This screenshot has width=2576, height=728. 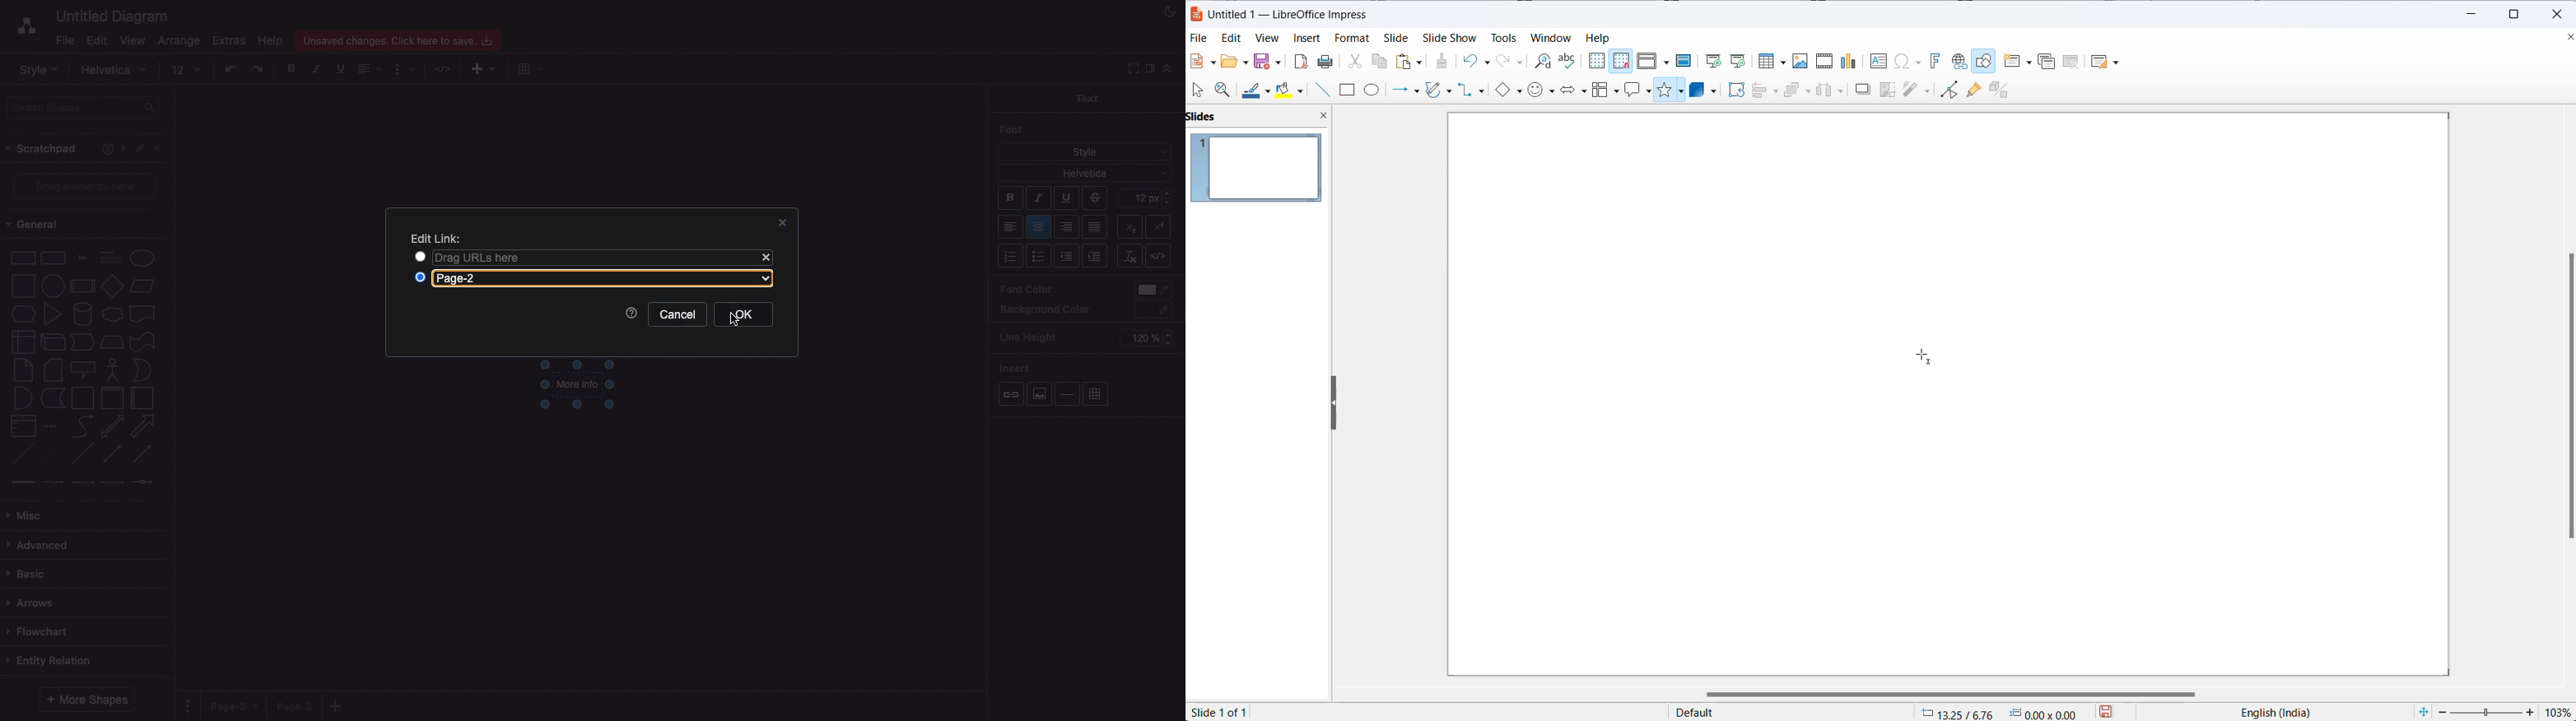 I want to click on Style, so click(x=1083, y=151).